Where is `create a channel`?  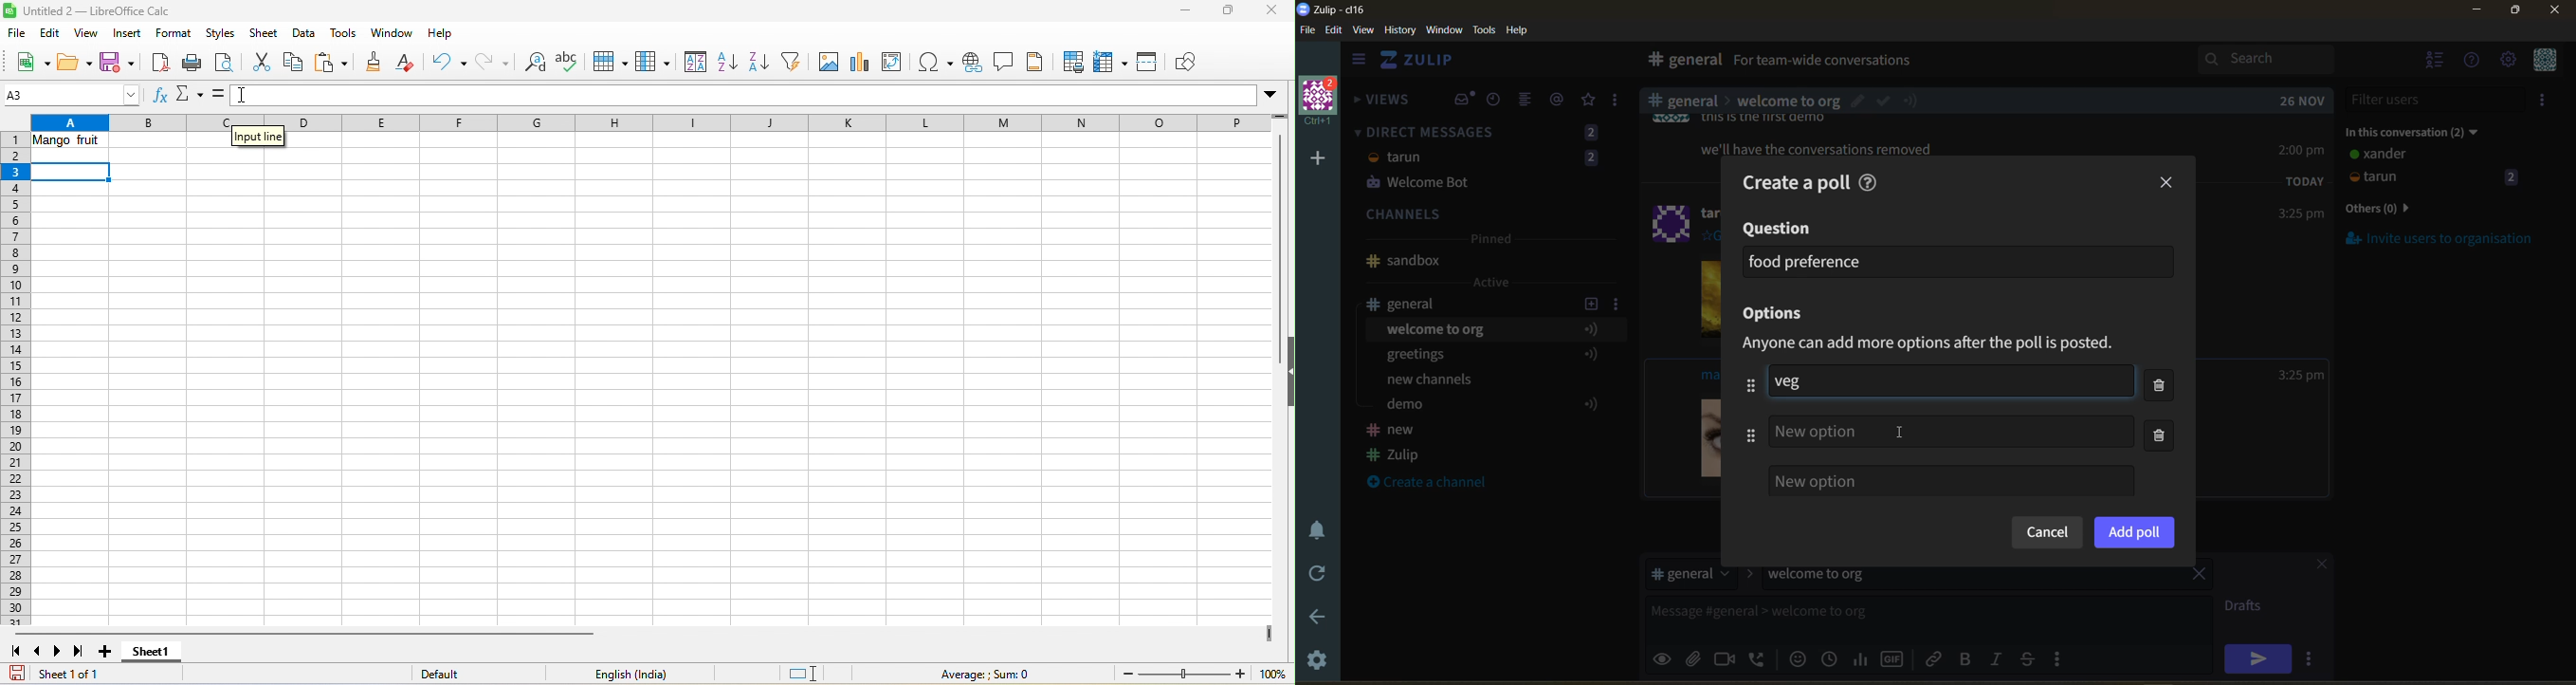 create a channel is located at coordinates (1435, 483).